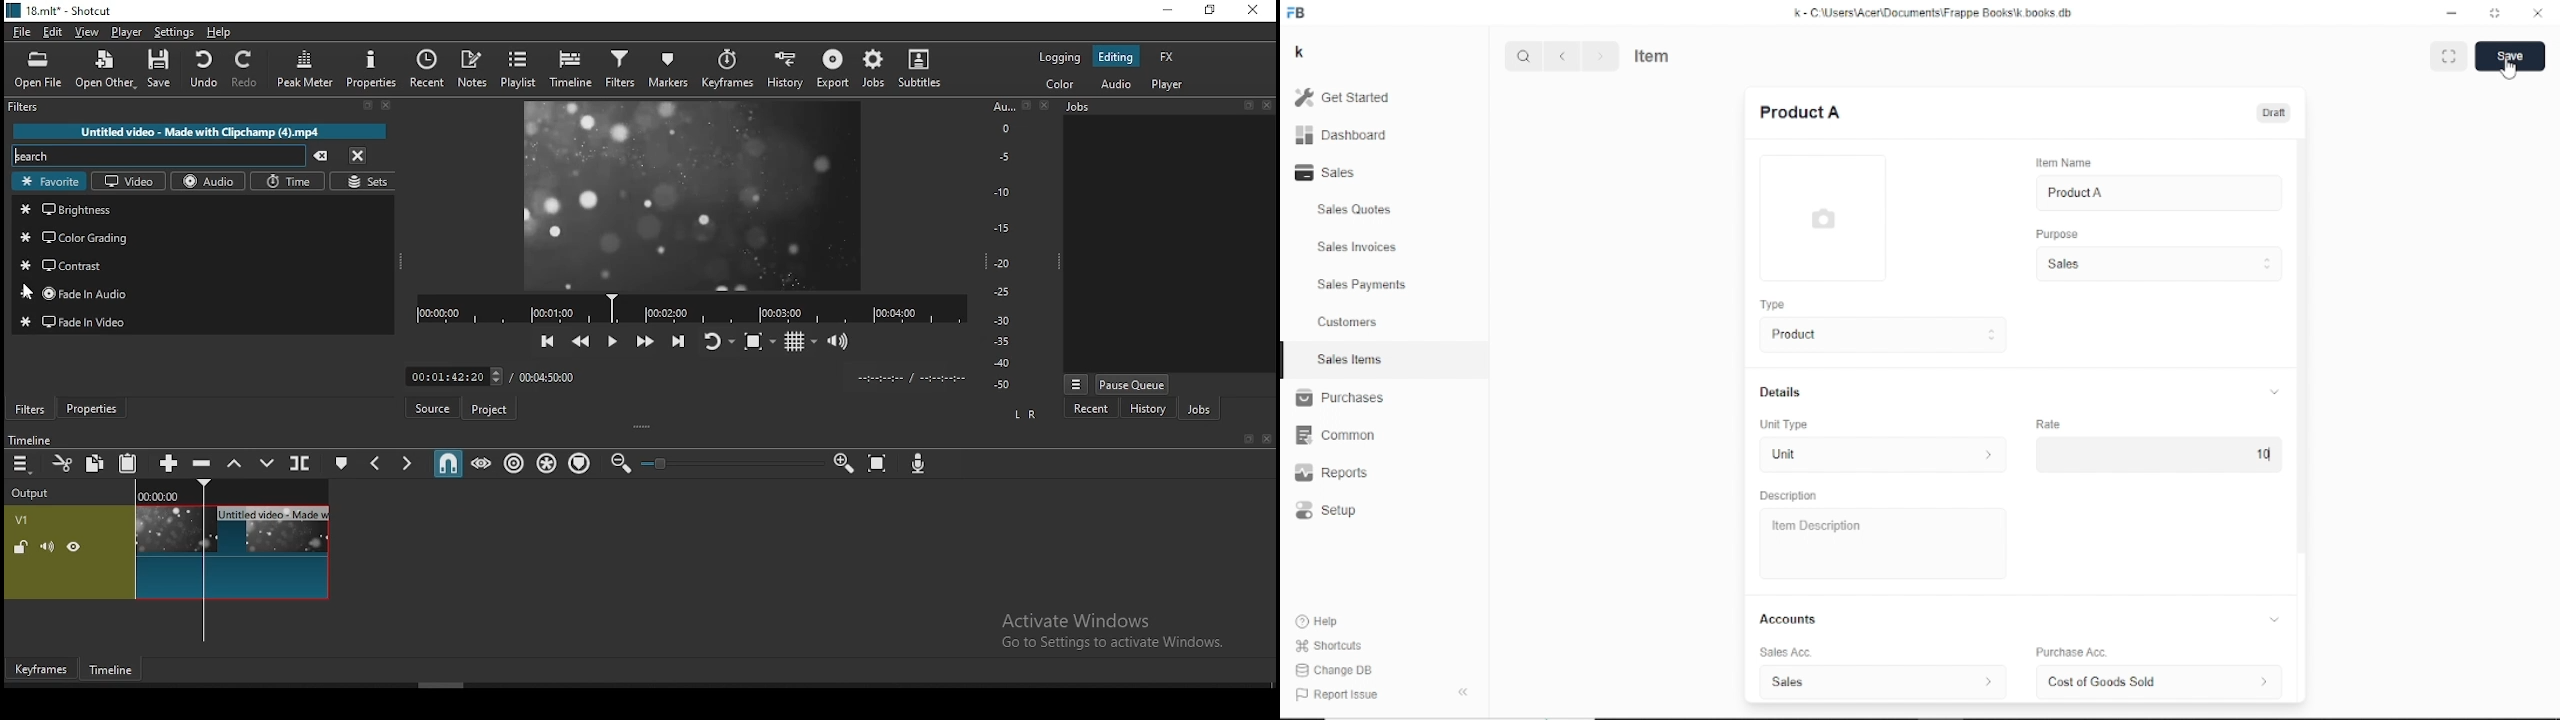 The width and height of the screenshot is (2576, 728). I want to click on snap, so click(447, 461).